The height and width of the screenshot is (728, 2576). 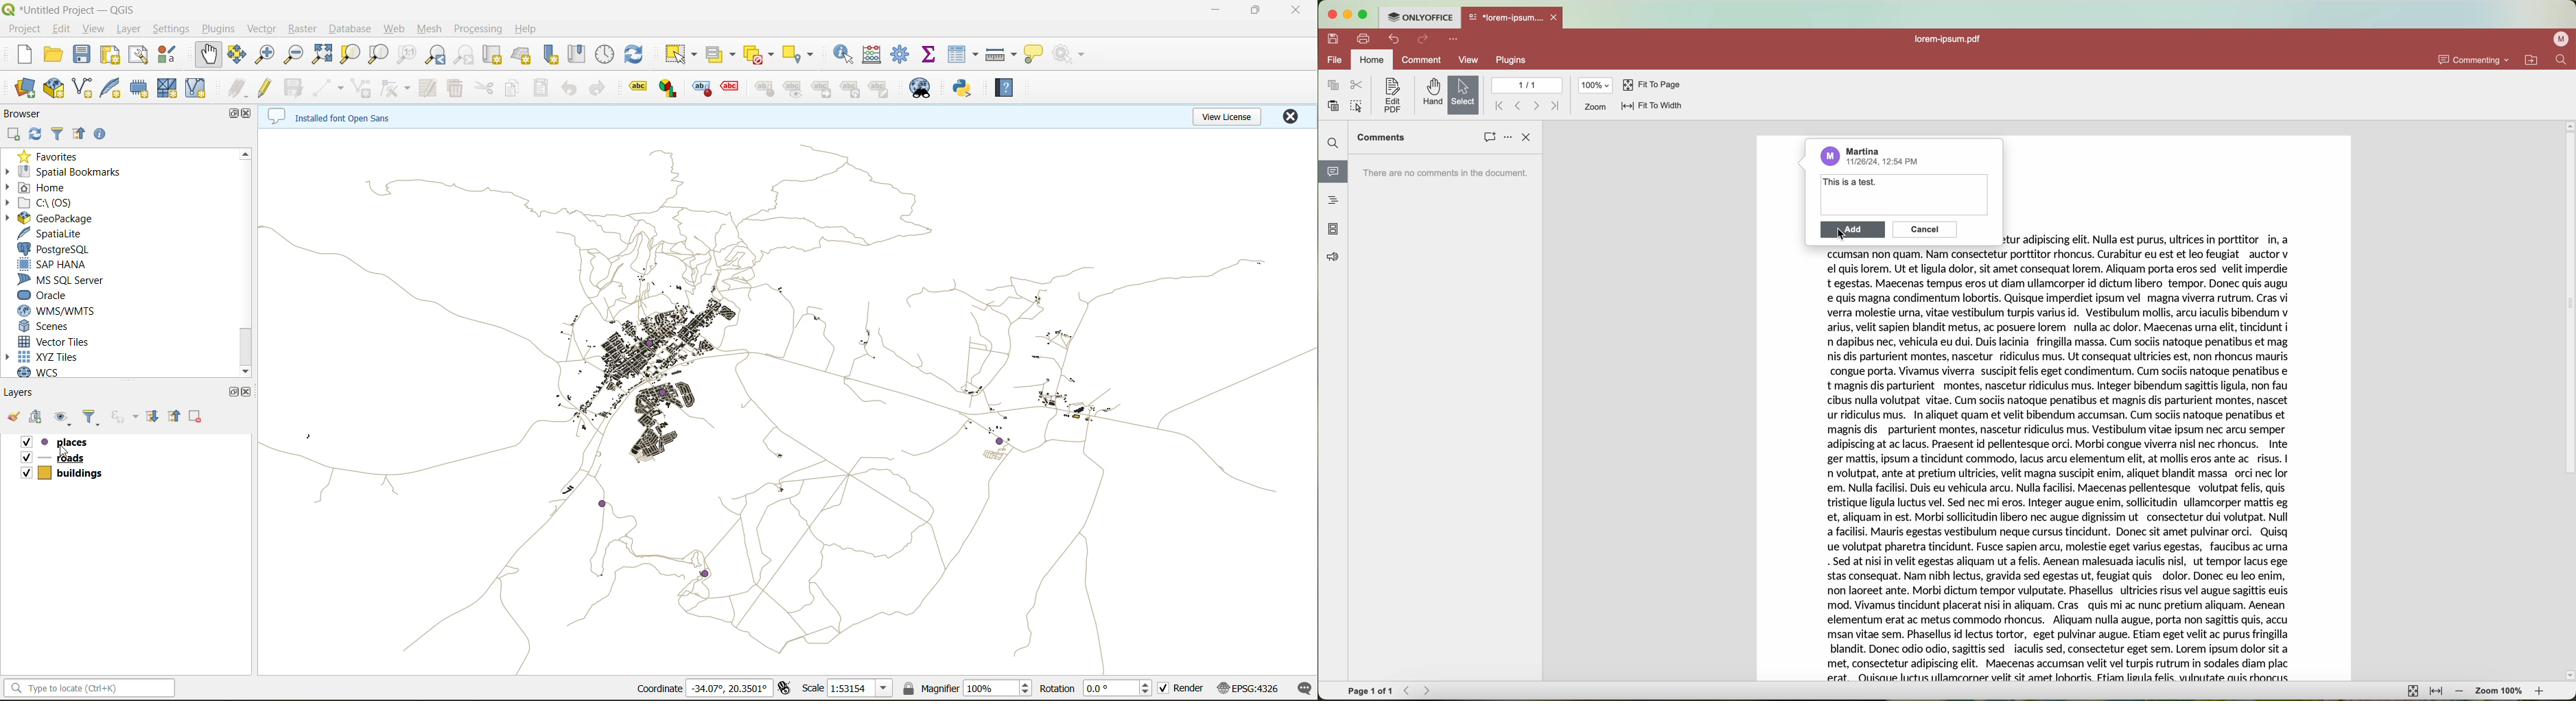 What do you see at coordinates (301, 29) in the screenshot?
I see `raster` at bounding box center [301, 29].